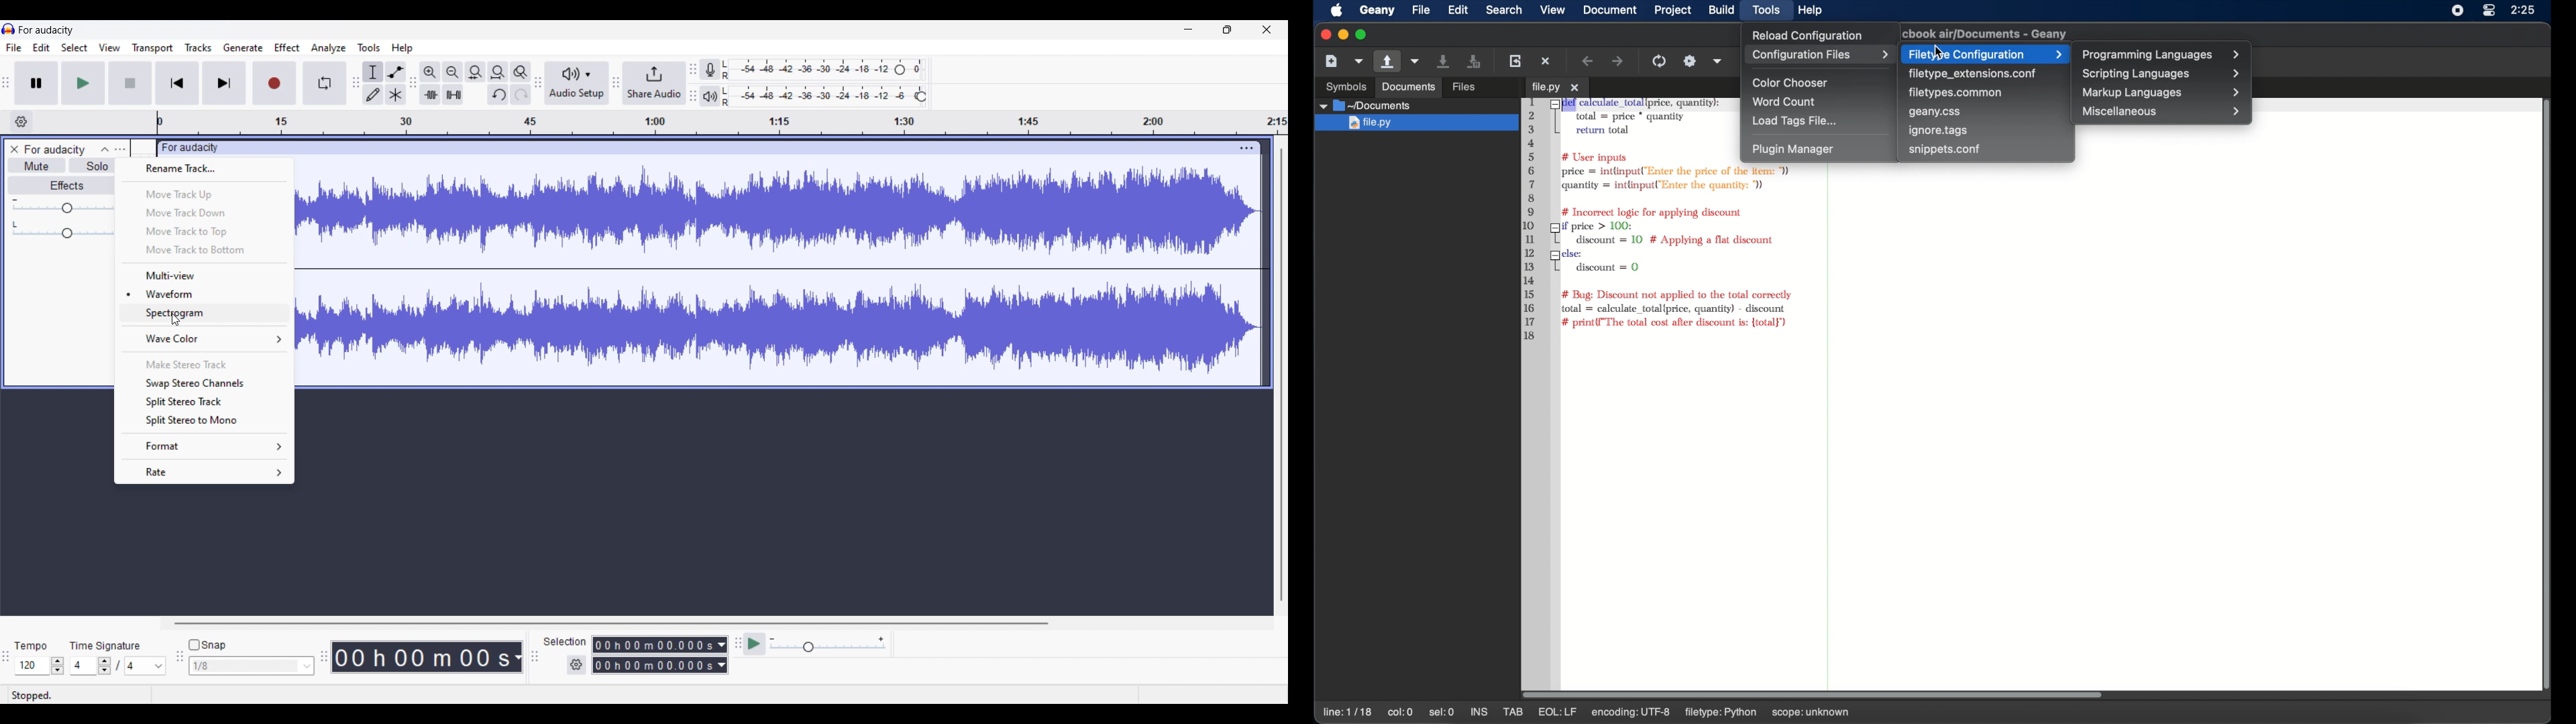 Image resolution: width=2576 pixels, height=728 pixels. Describe the element at coordinates (2162, 93) in the screenshot. I see `markup languages` at that location.